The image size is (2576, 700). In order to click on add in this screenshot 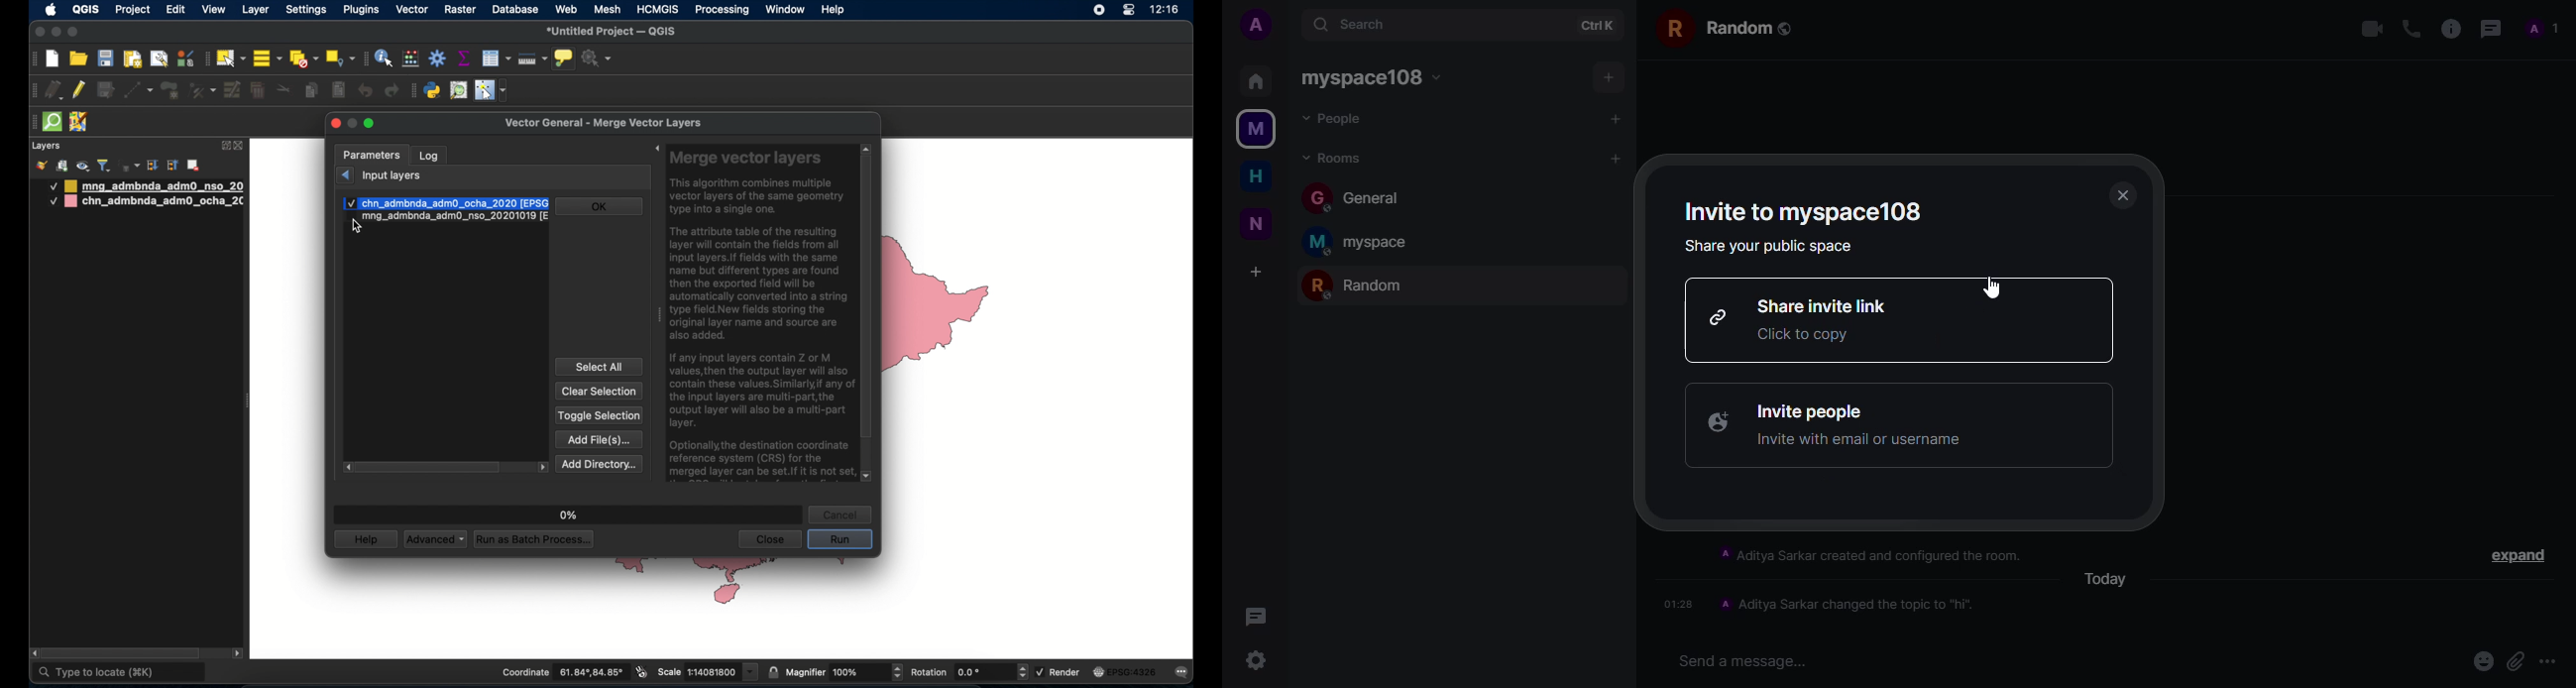, I will do `click(1615, 157)`.